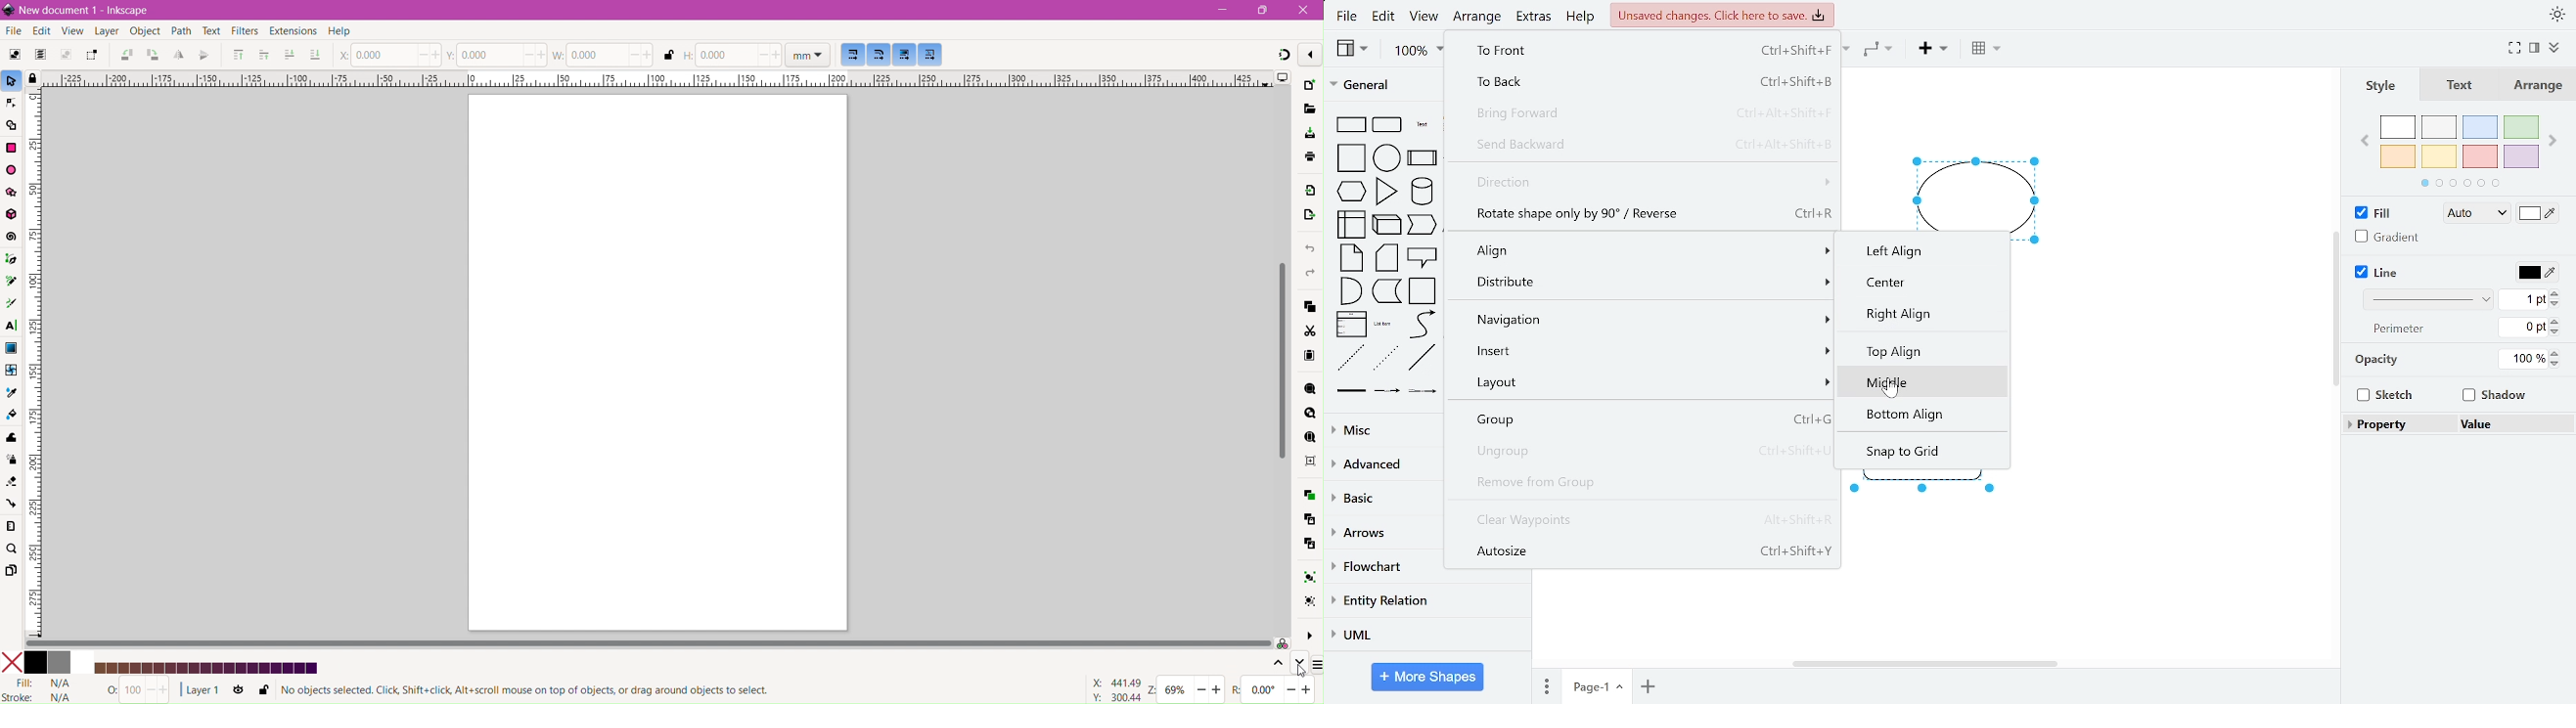 This screenshot has width=2576, height=728. I want to click on link, so click(1352, 394).